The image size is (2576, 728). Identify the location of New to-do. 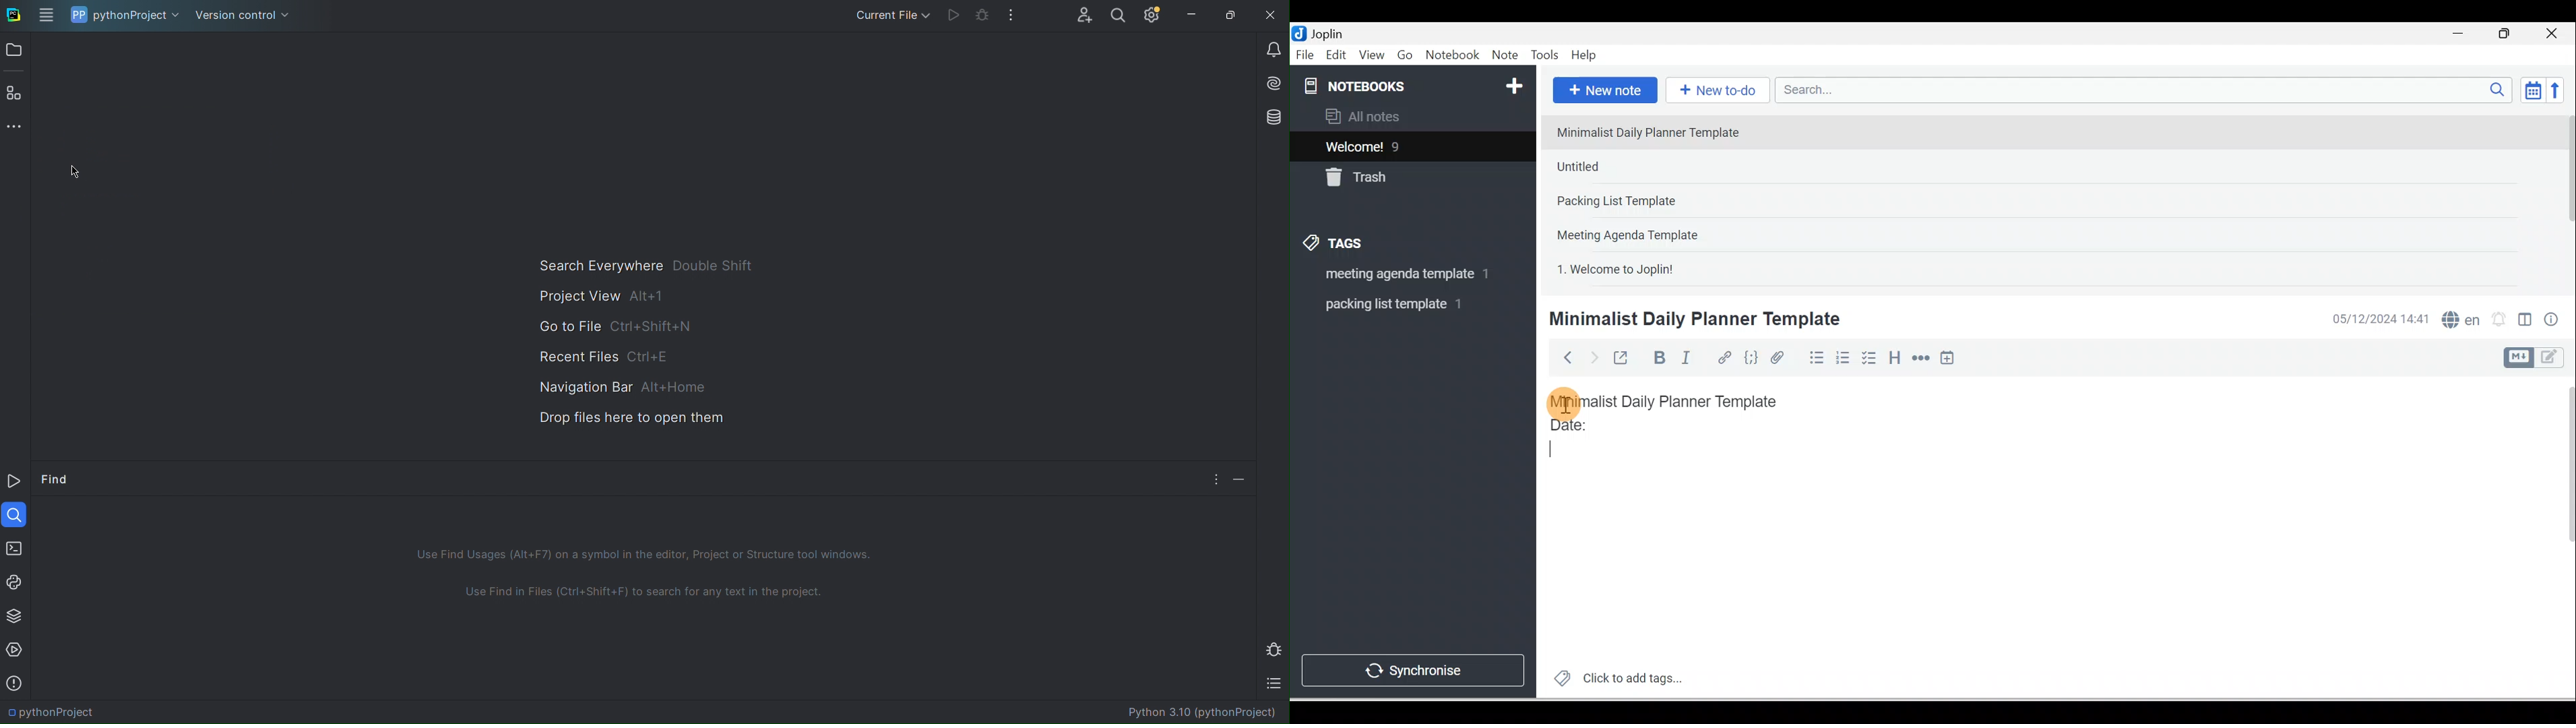
(1715, 91).